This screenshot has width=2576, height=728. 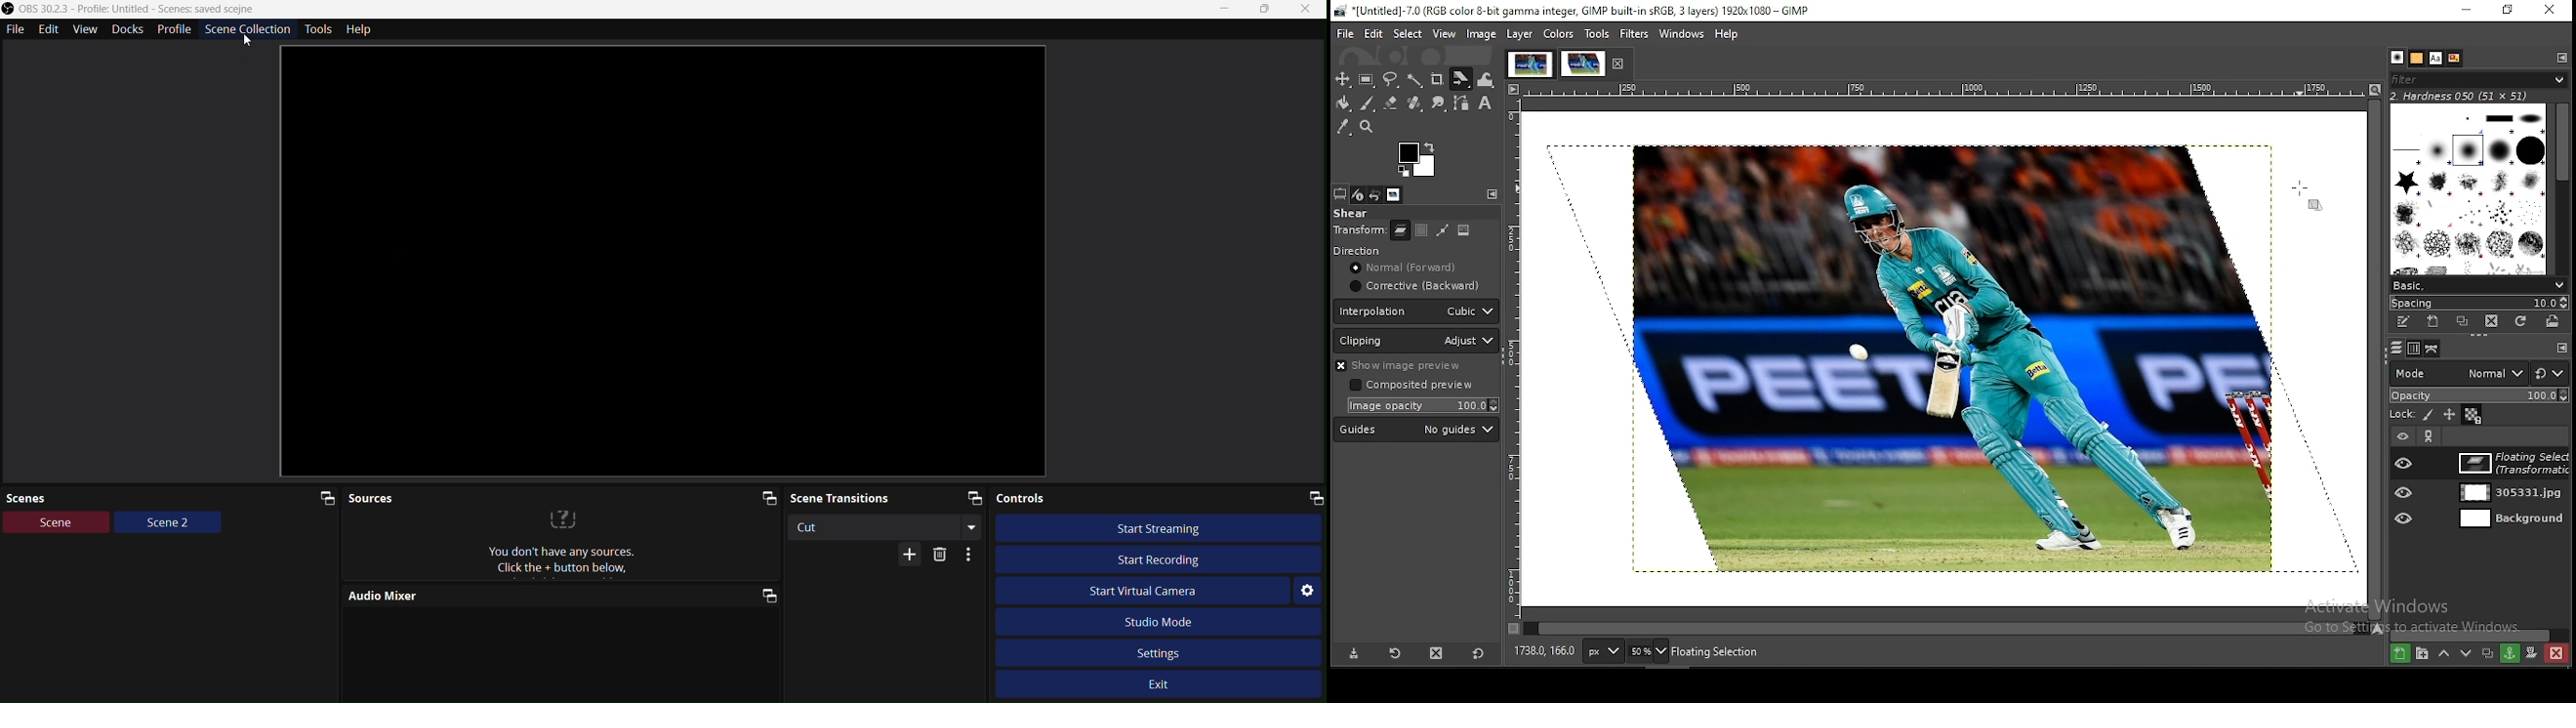 I want to click on selection, so click(x=1420, y=230).